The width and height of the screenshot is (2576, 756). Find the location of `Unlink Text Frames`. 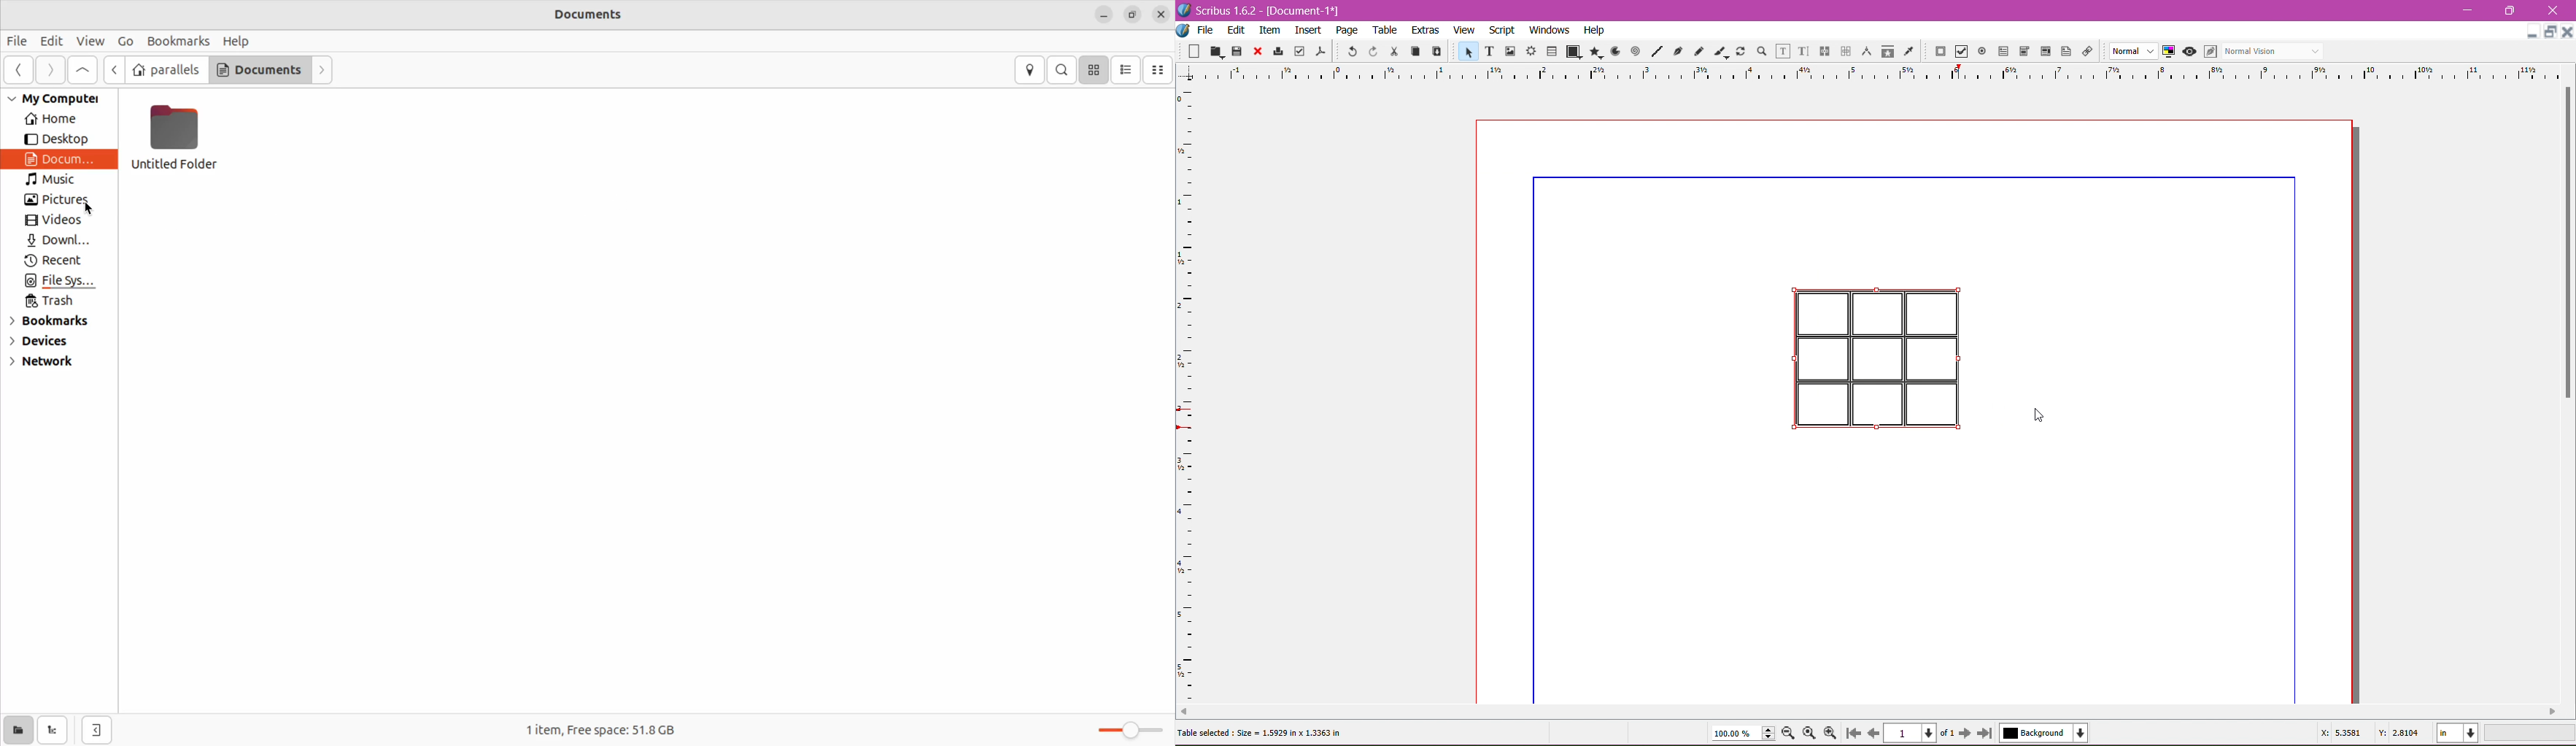

Unlink Text Frames is located at coordinates (1844, 53).